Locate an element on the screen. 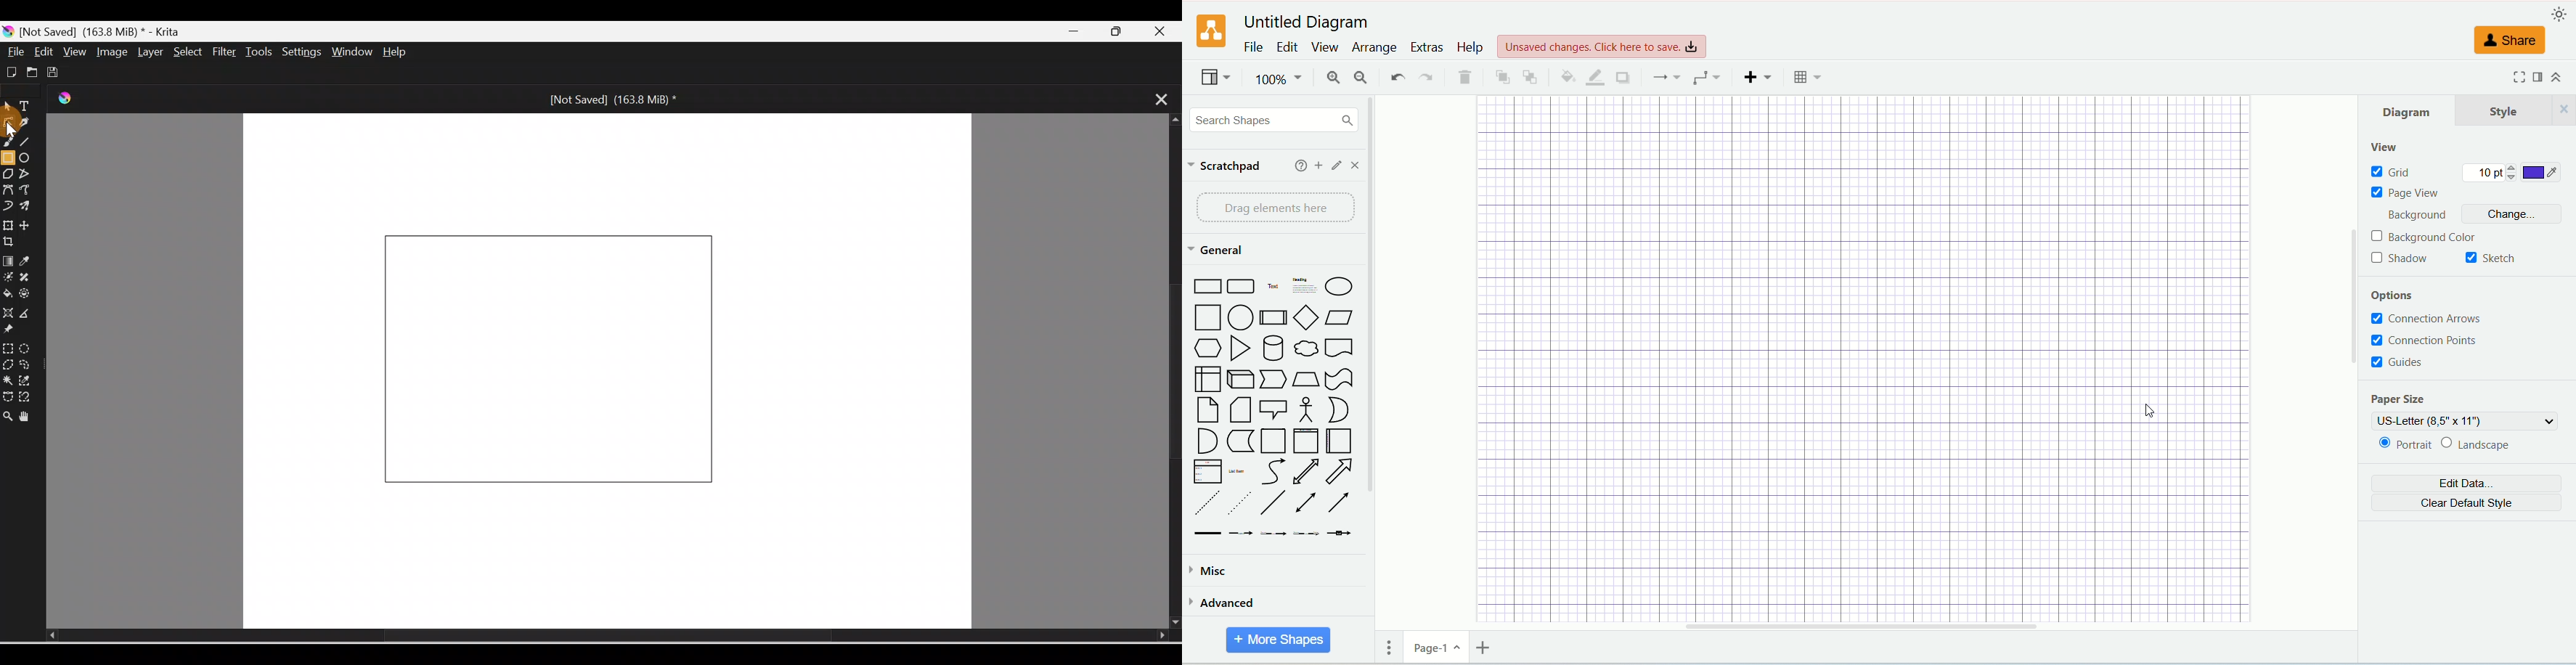 The width and height of the screenshot is (2576, 672). Arrow is located at coordinates (1340, 473).